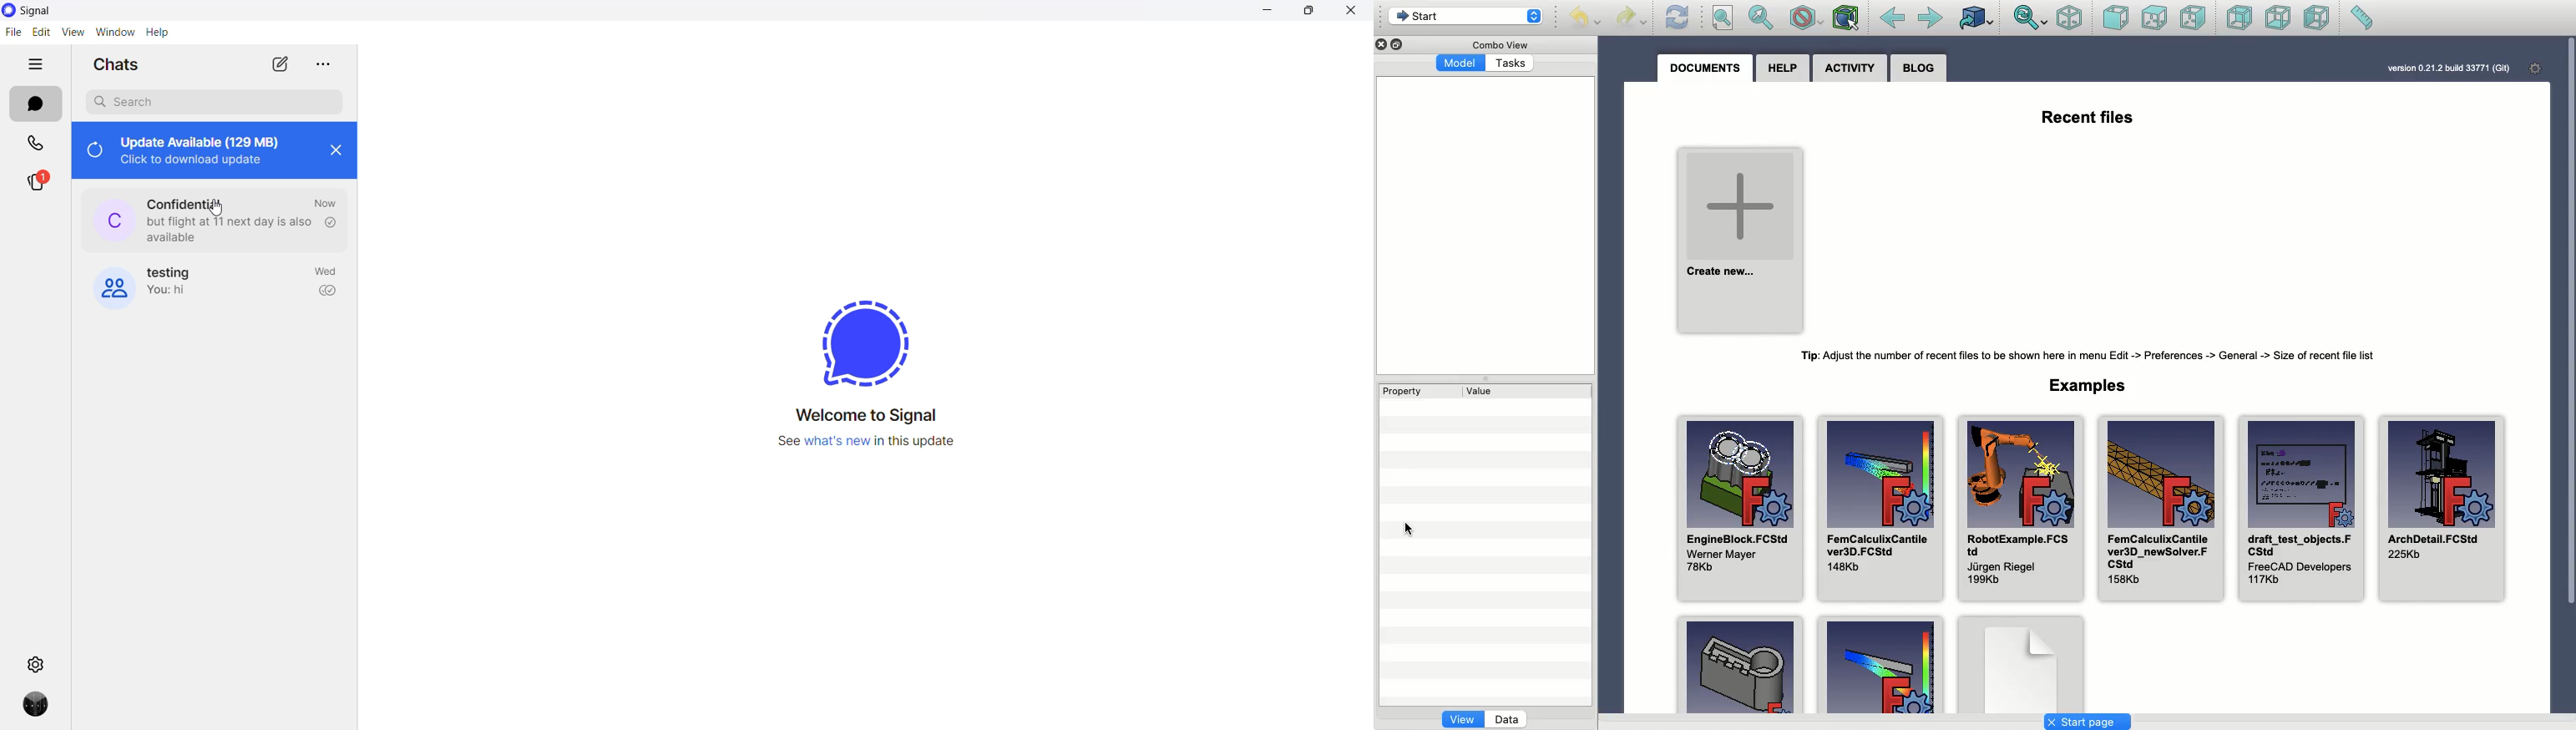 The image size is (2576, 756). What do you see at coordinates (330, 223) in the screenshot?
I see `read recipient` at bounding box center [330, 223].